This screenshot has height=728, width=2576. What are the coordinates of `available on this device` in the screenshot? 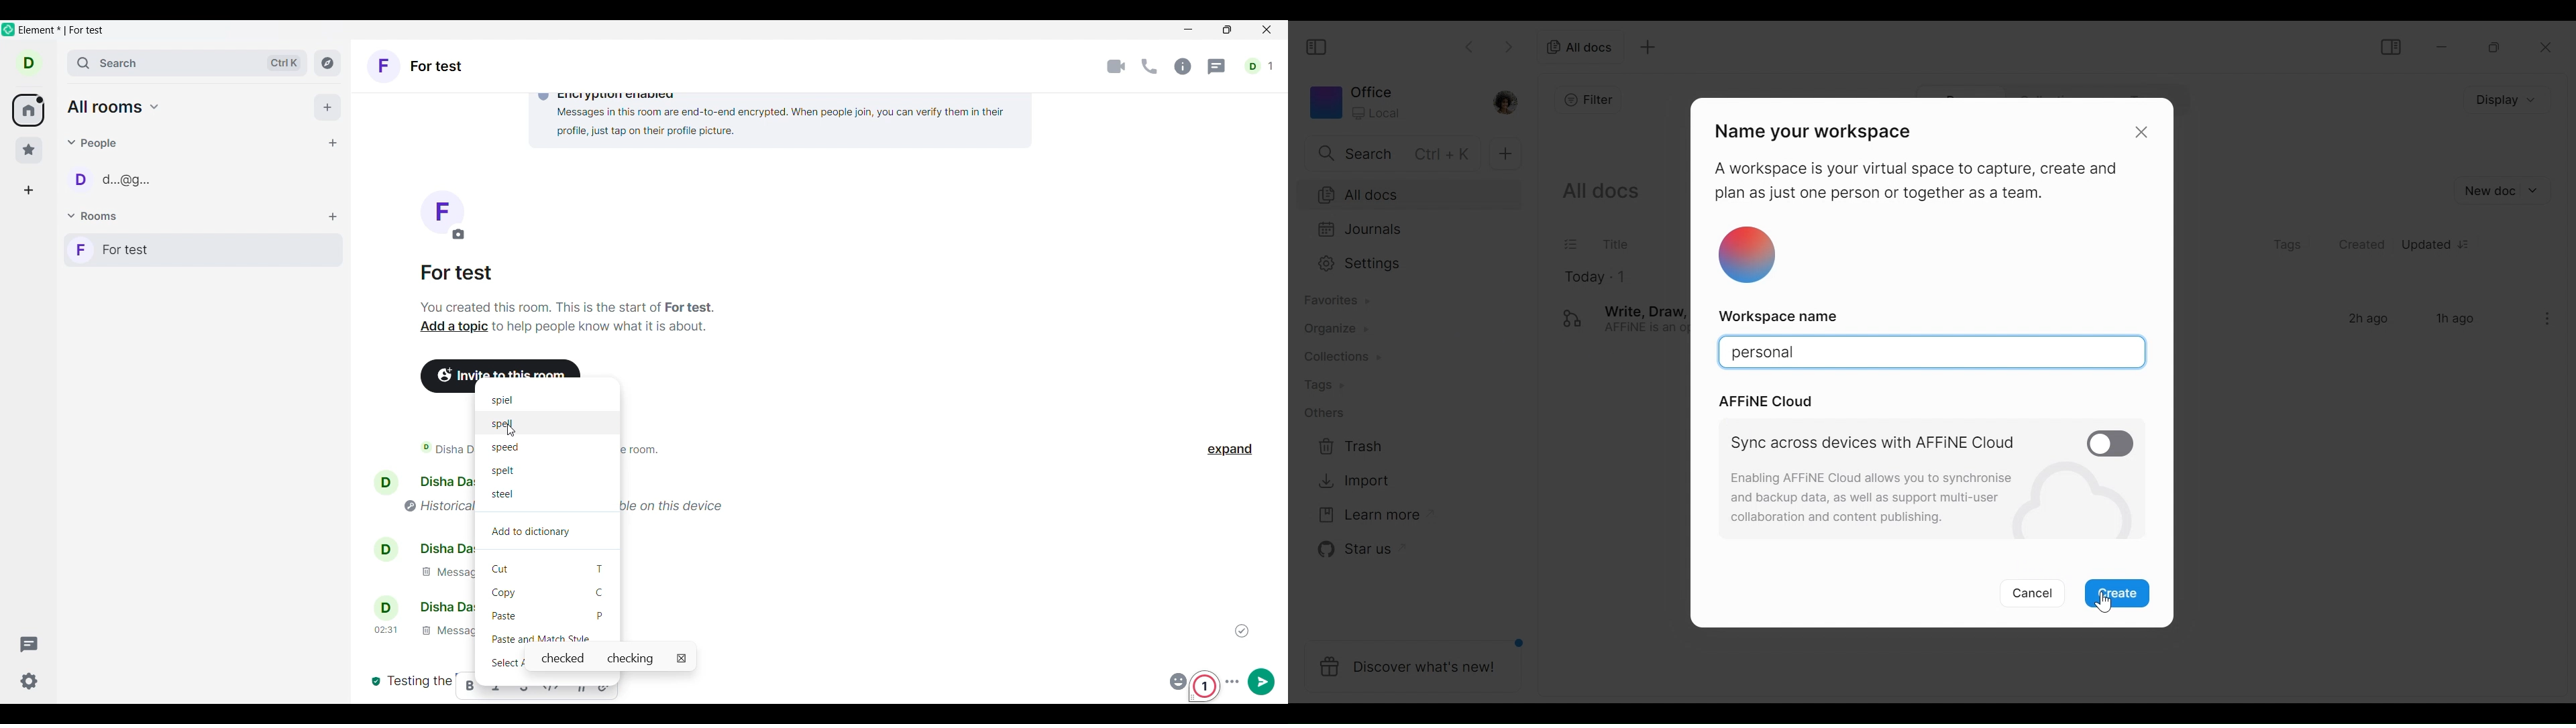 It's located at (682, 503).